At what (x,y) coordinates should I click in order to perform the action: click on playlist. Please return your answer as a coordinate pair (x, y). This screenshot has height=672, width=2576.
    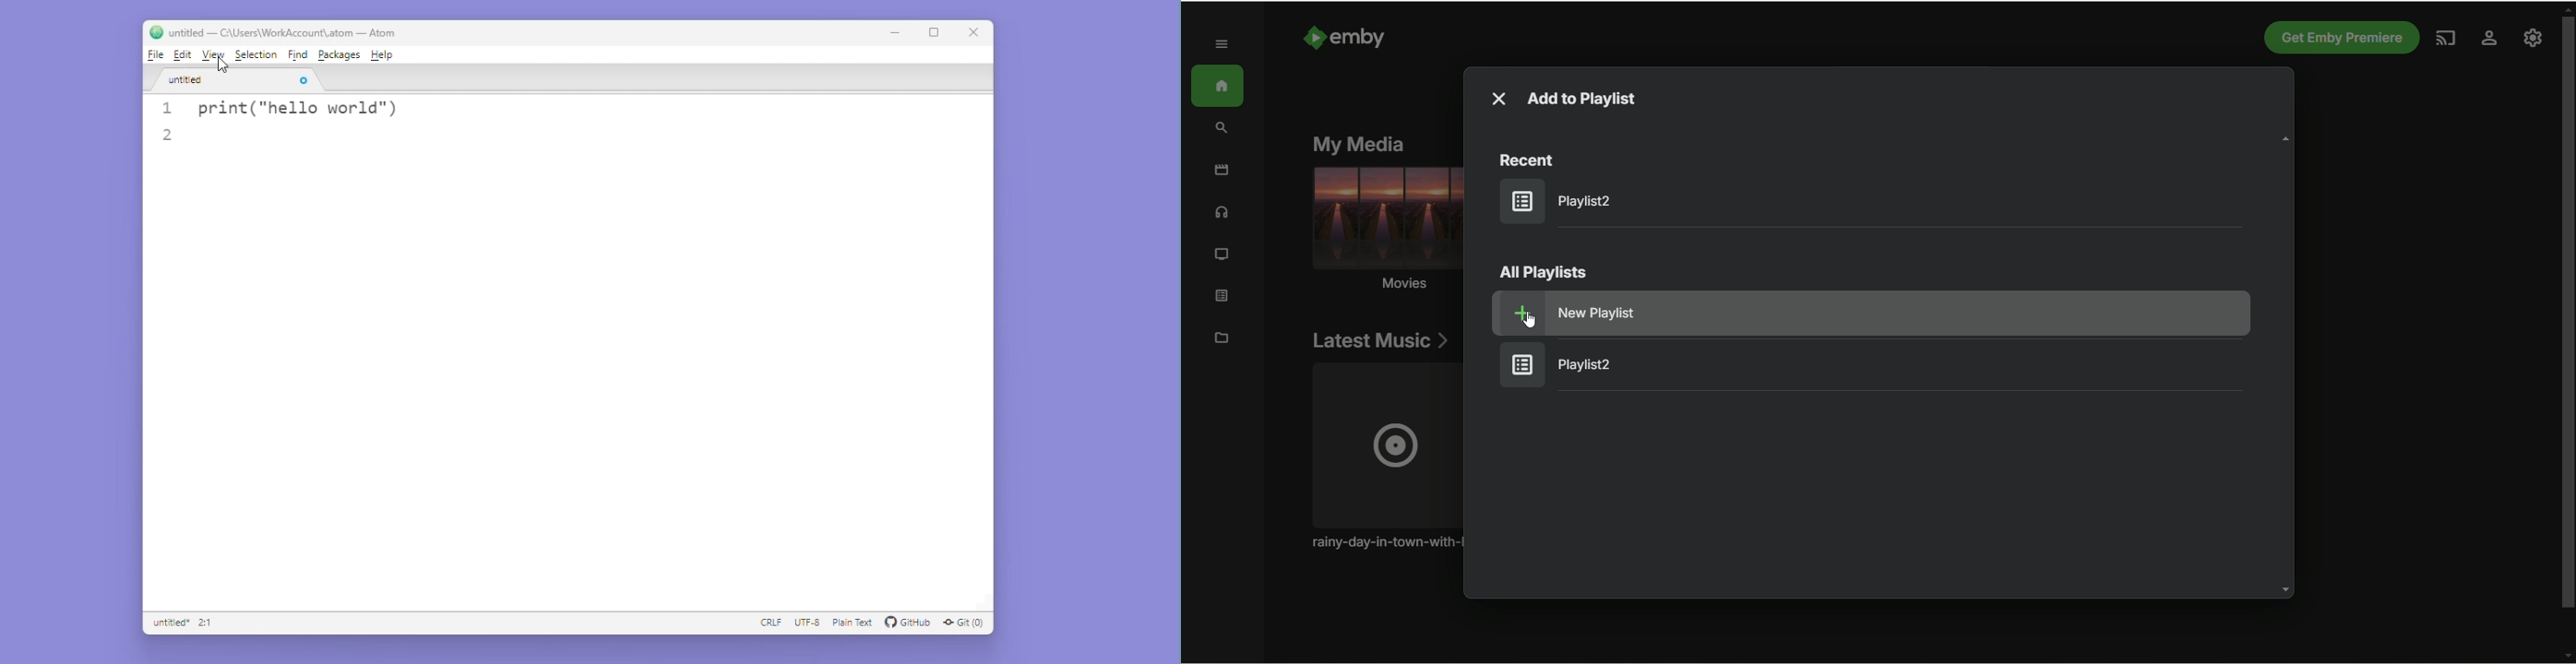
    Looking at the image, I should click on (1564, 201).